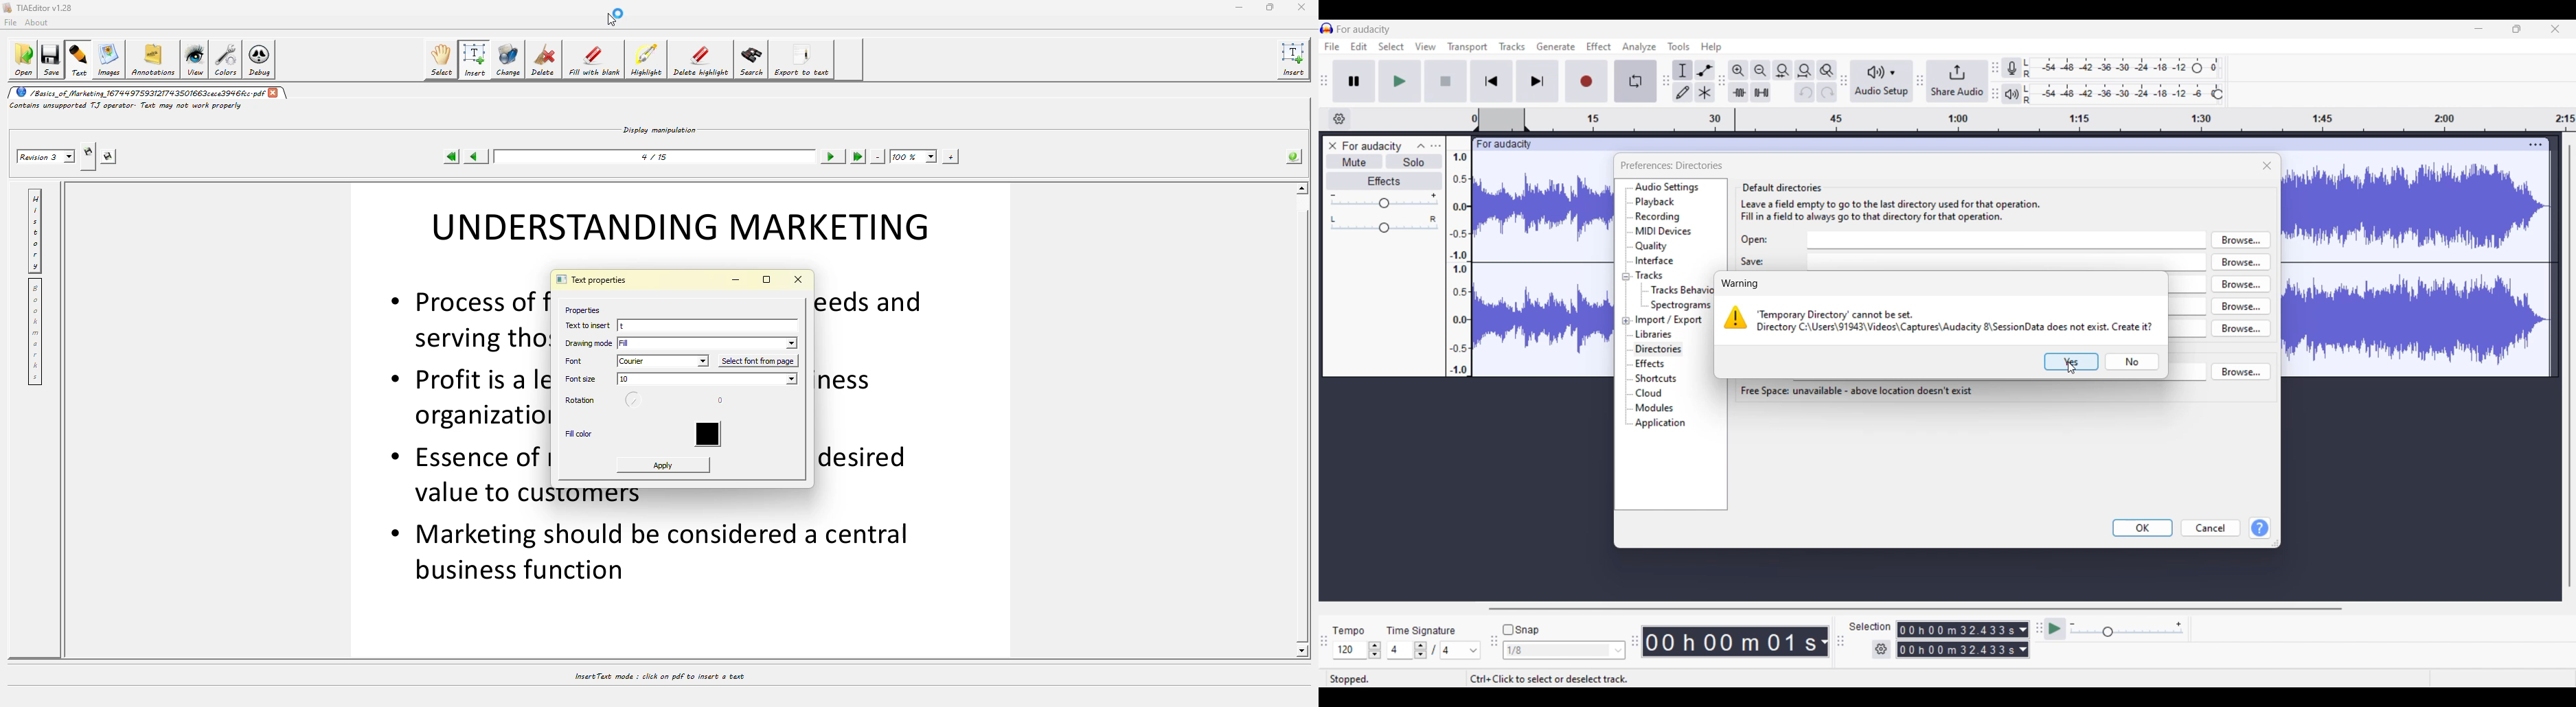 The height and width of the screenshot is (728, 2576). Describe the element at coordinates (2117, 94) in the screenshot. I see `Playback level` at that location.